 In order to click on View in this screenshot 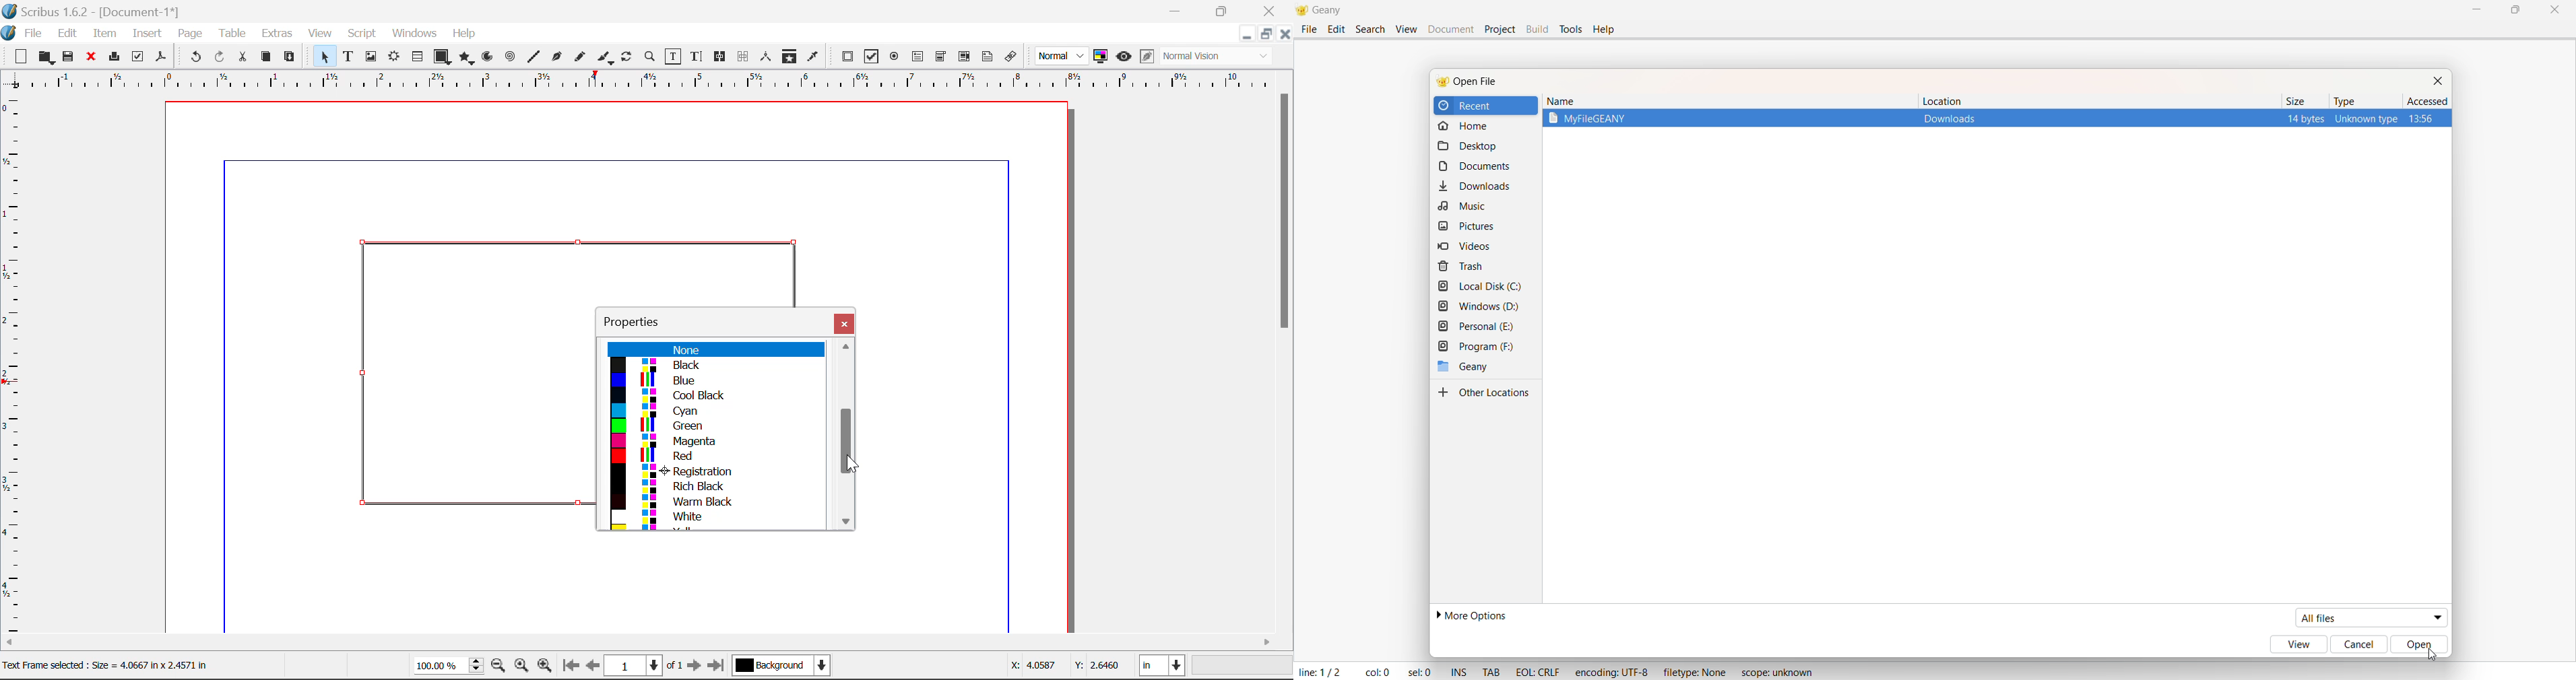, I will do `click(321, 34)`.